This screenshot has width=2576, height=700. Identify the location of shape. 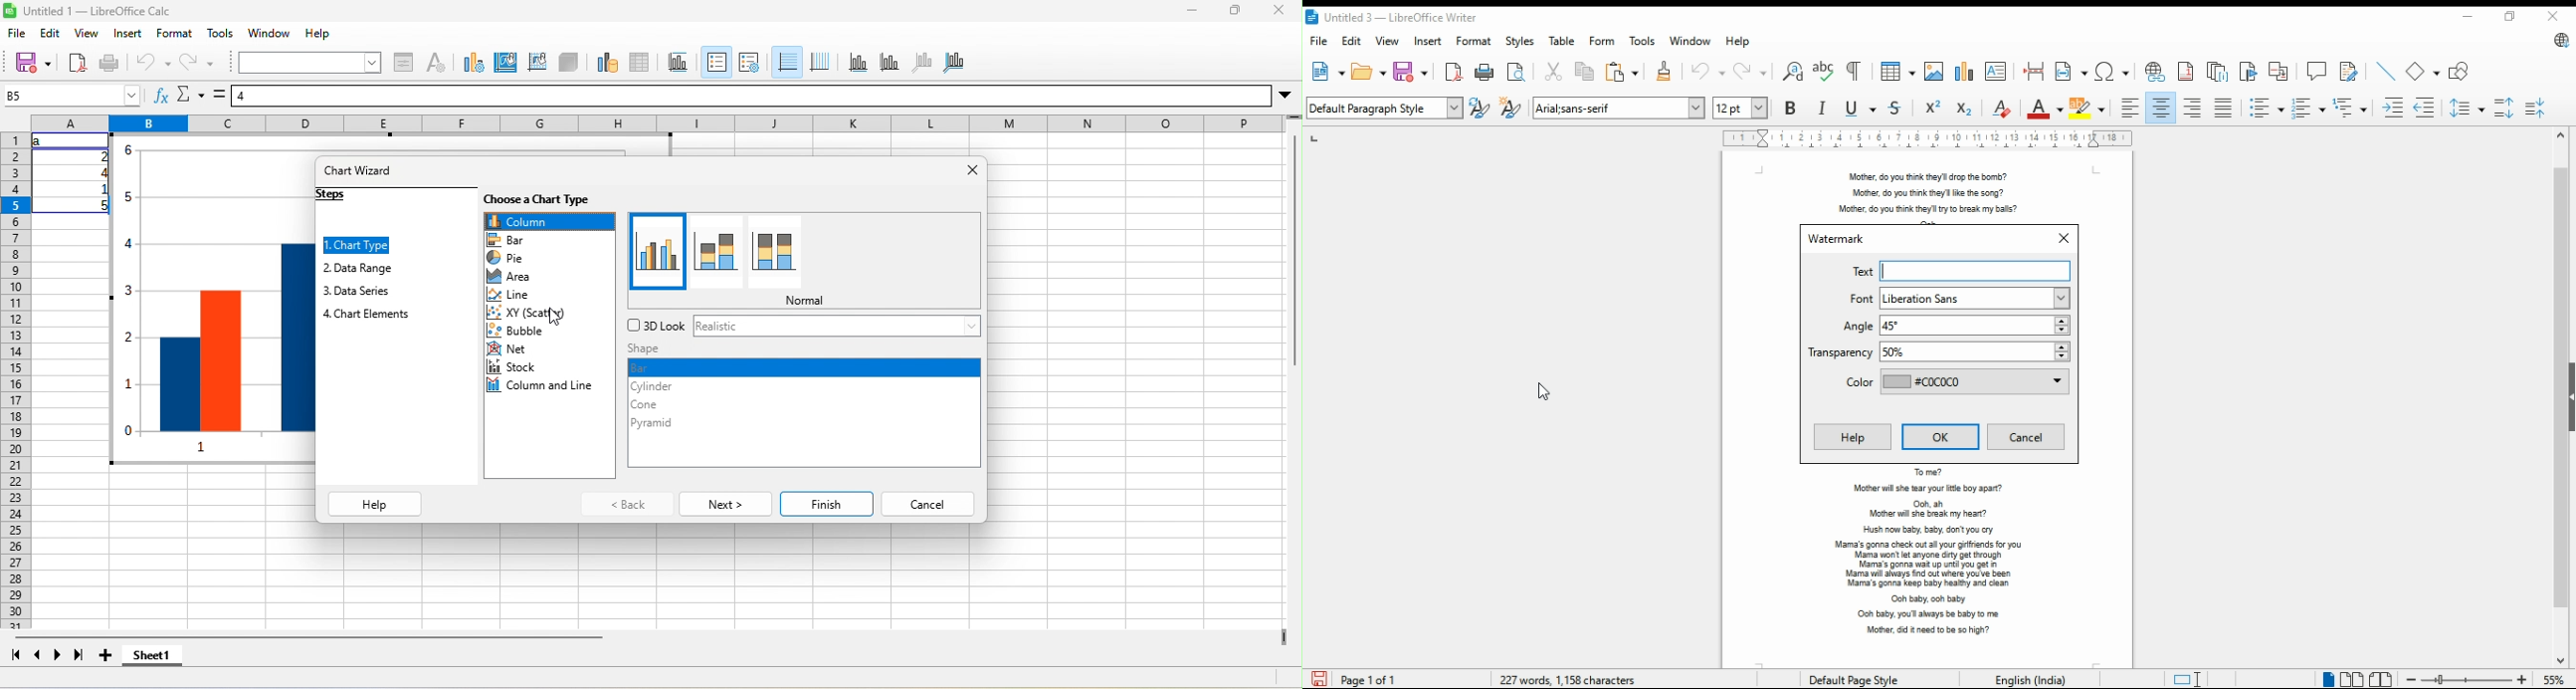
(645, 348).